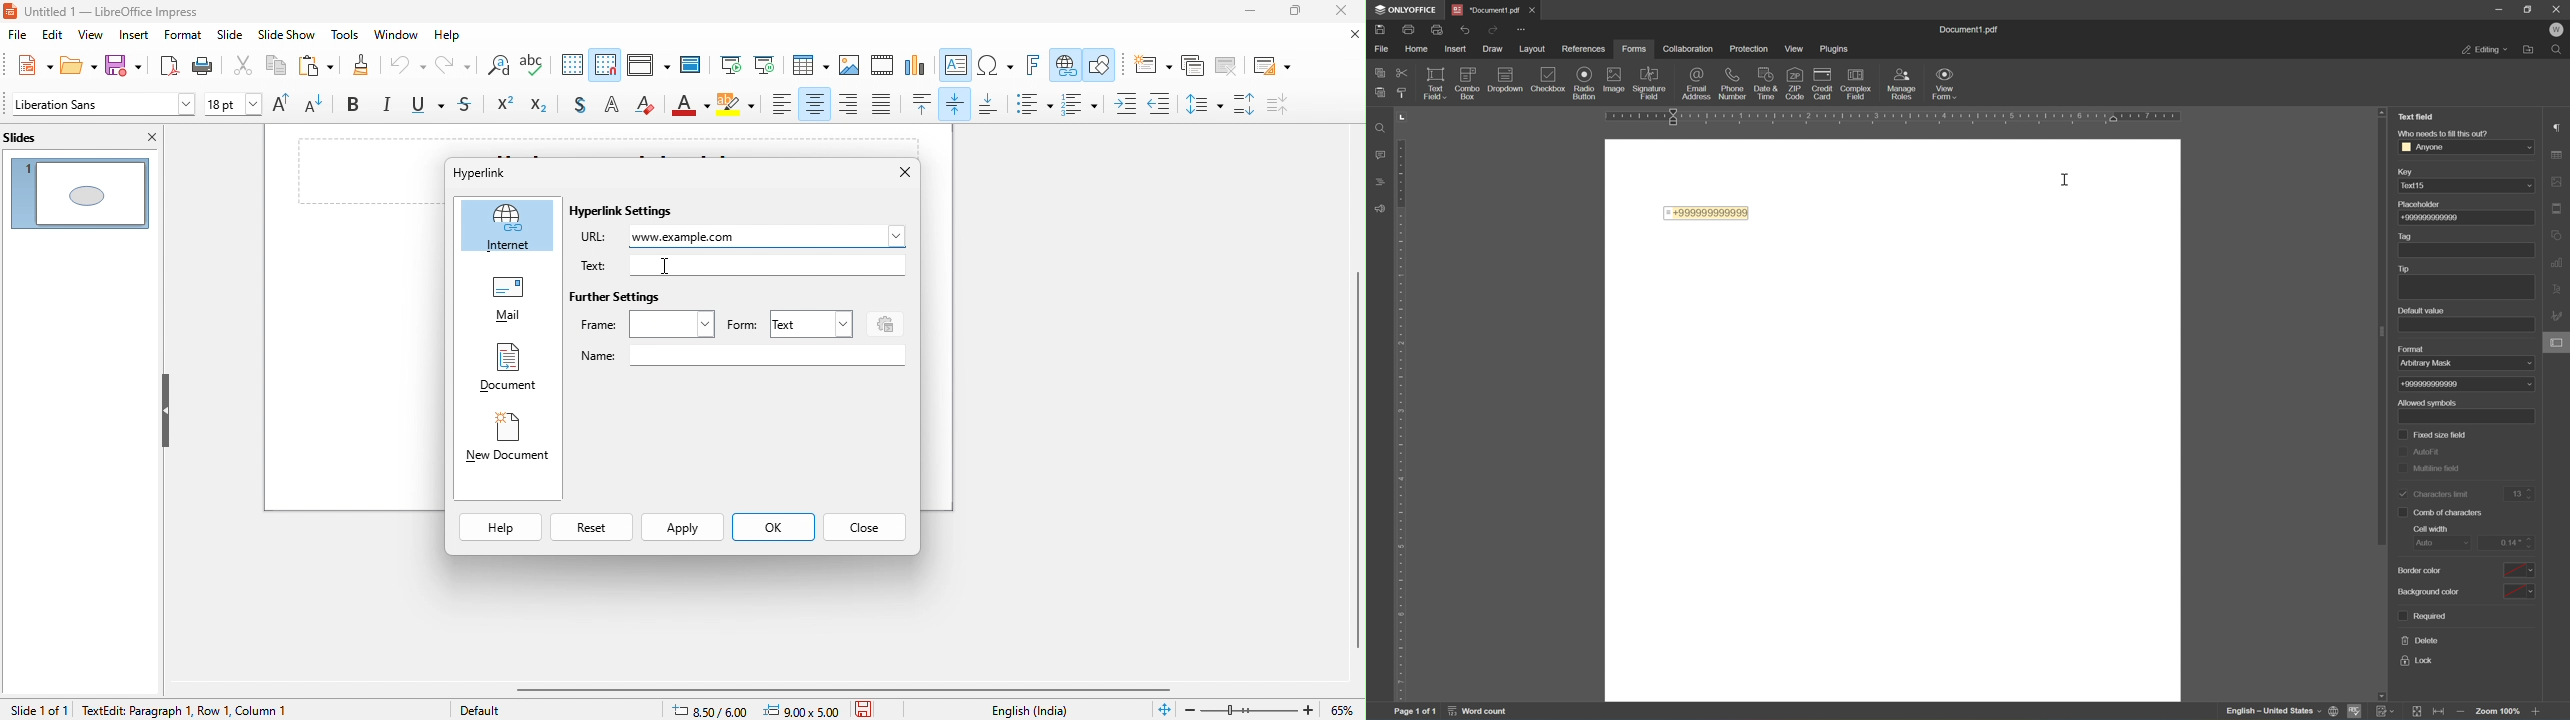  I want to click on document, so click(507, 370).